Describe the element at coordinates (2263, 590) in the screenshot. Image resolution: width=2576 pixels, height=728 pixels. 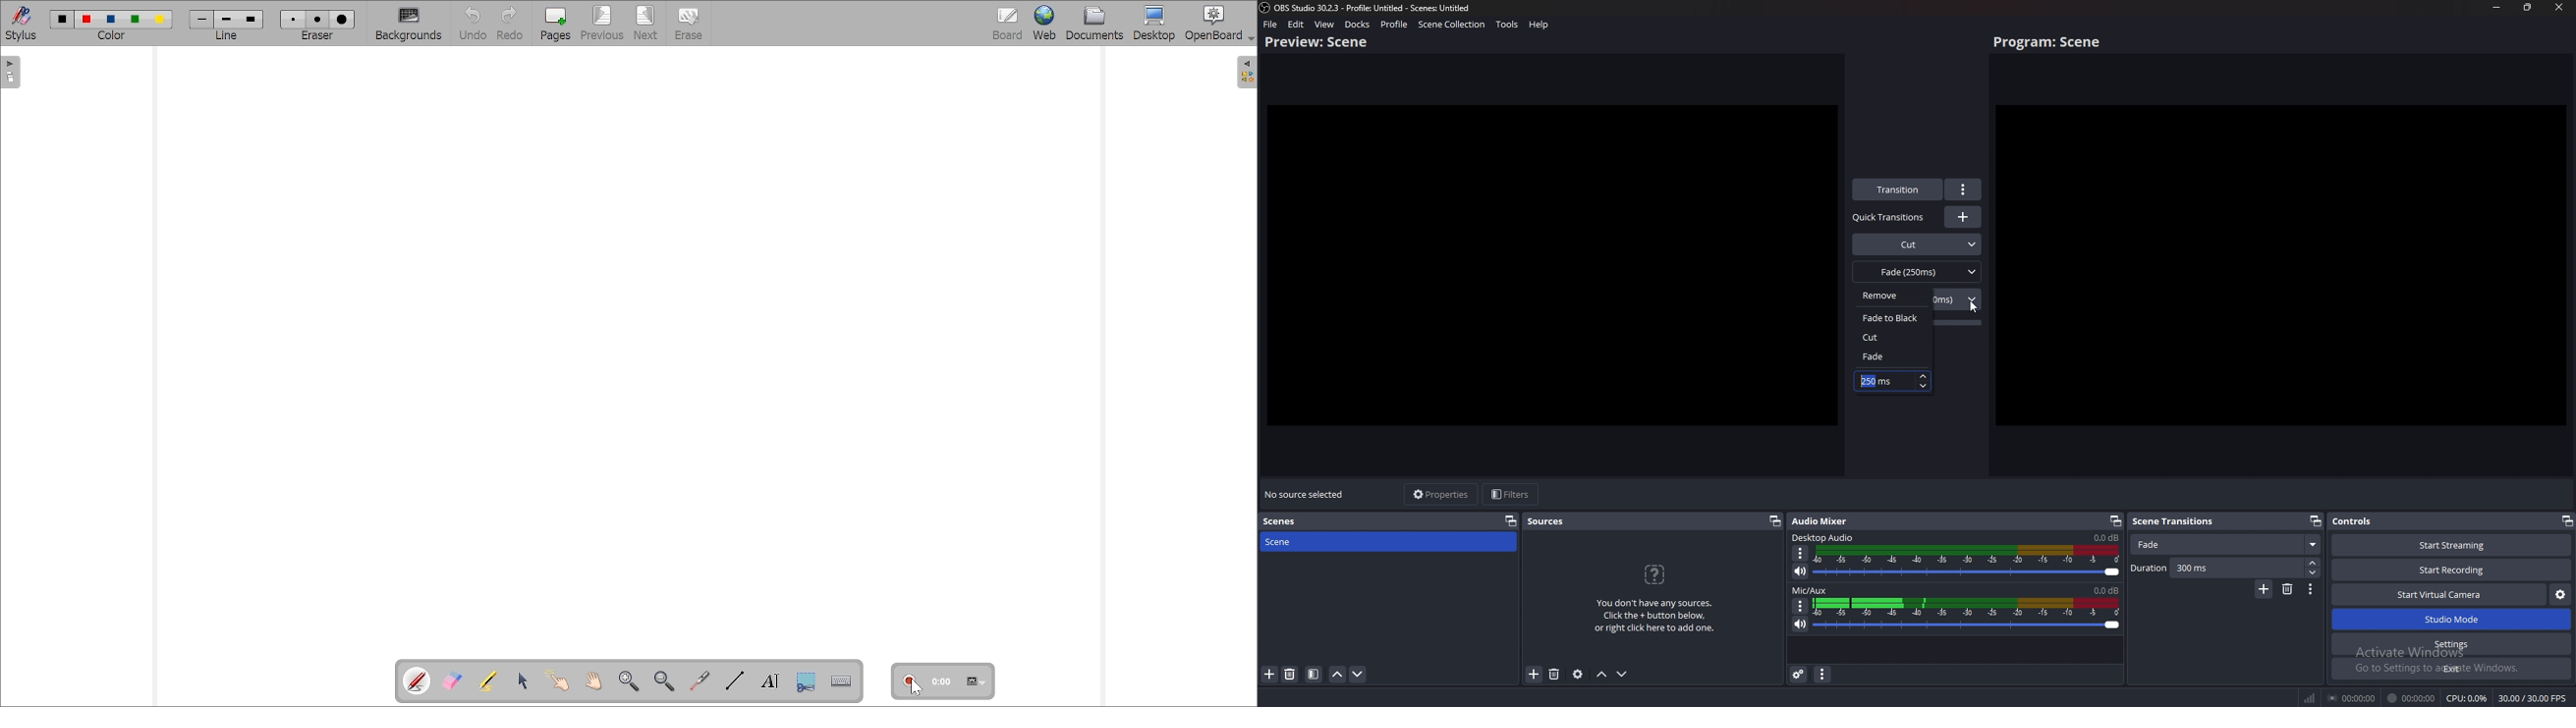
I see `Add scene transitions` at that location.